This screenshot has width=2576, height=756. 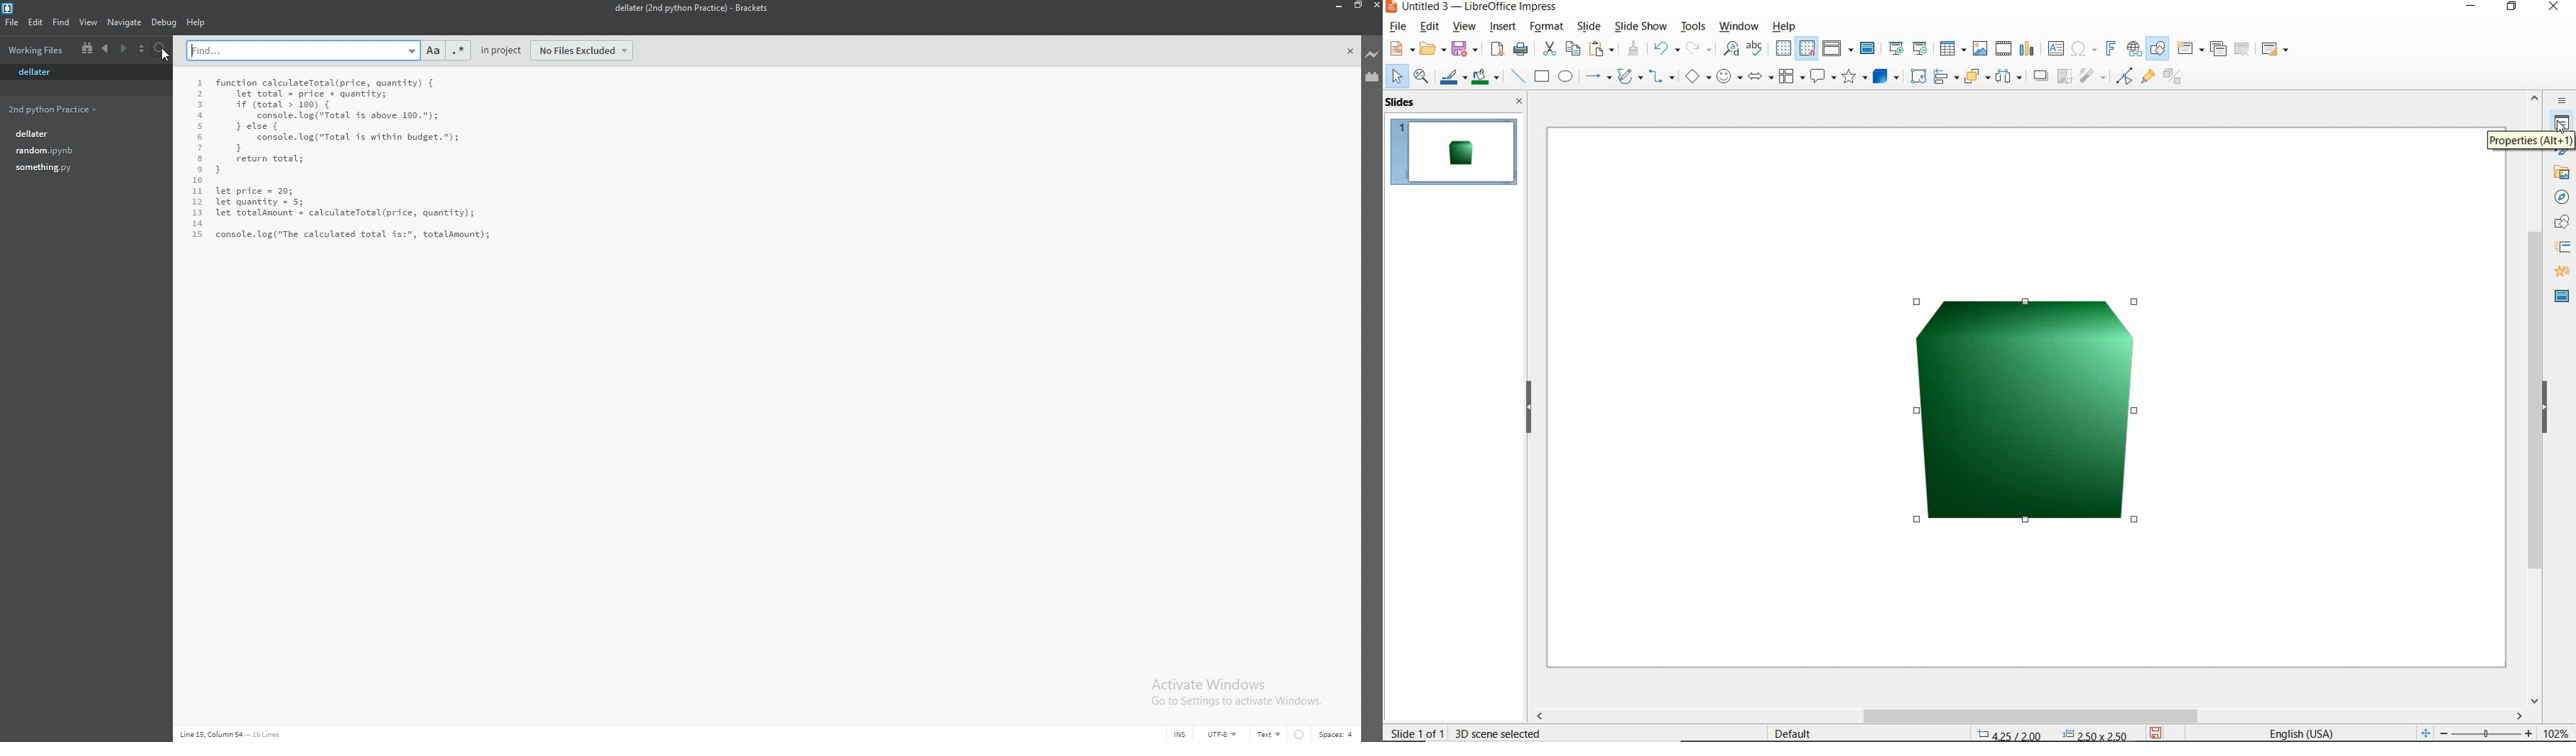 I want to click on MINIMIZE, so click(x=2474, y=6).